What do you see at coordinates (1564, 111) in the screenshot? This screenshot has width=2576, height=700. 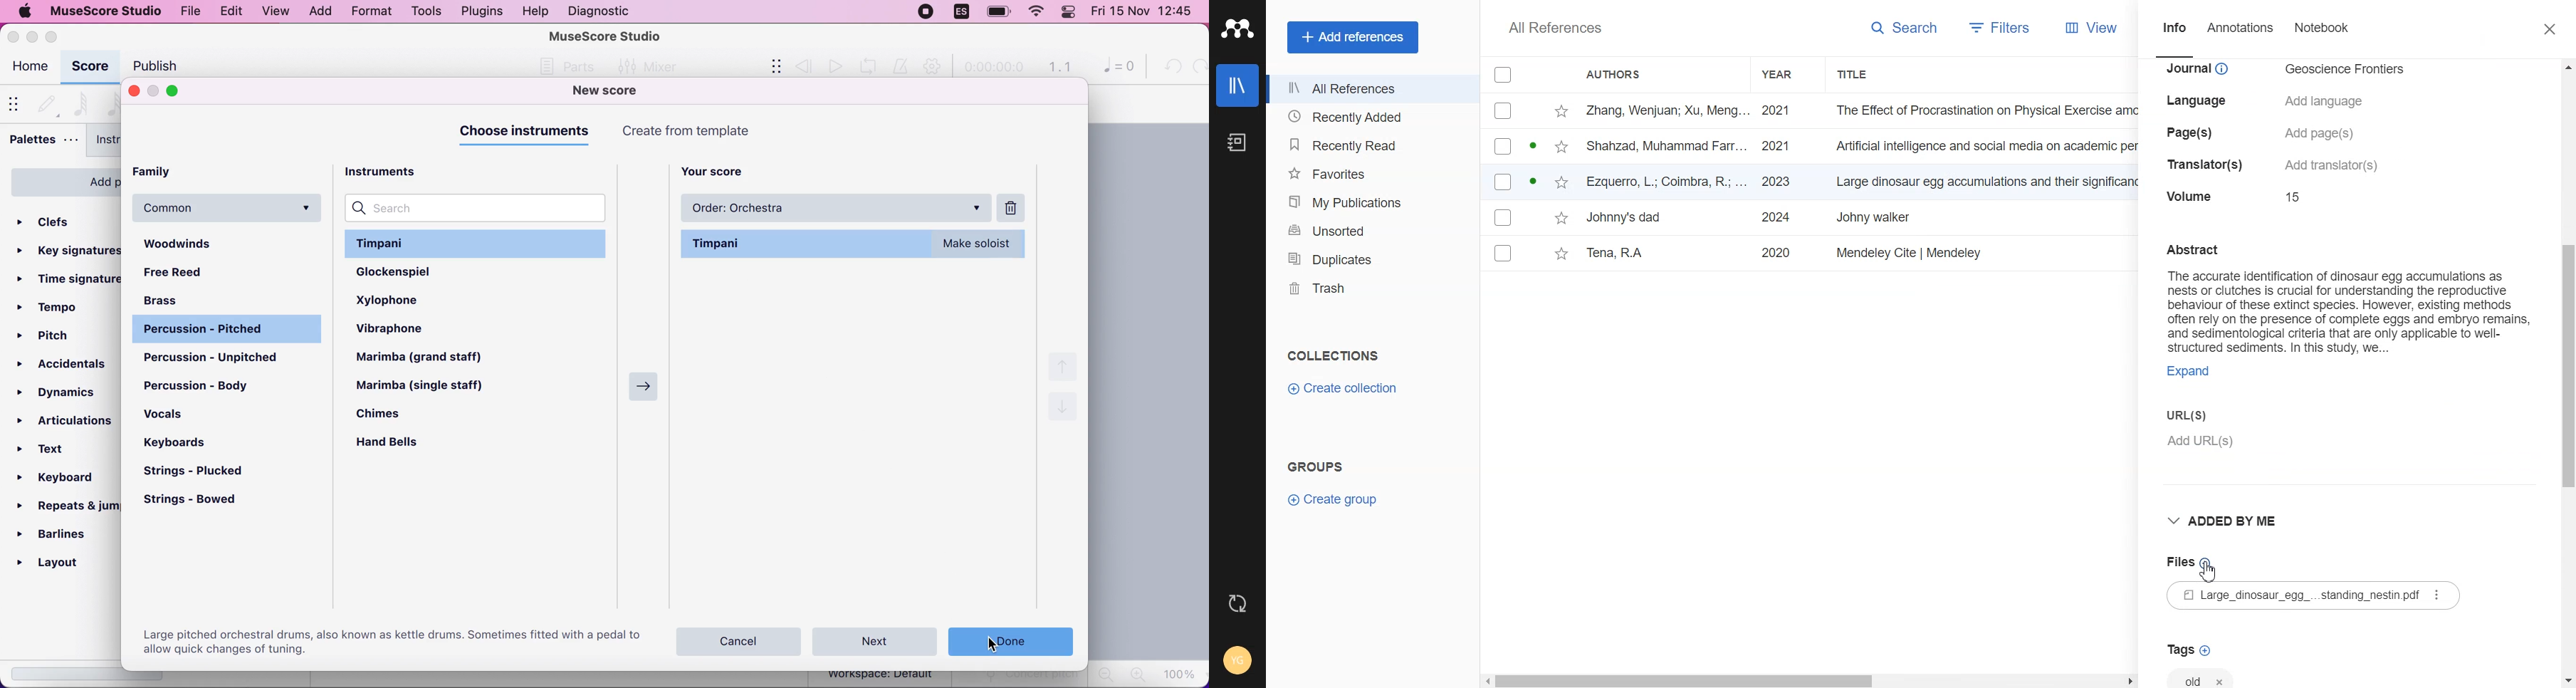 I see `star` at bounding box center [1564, 111].